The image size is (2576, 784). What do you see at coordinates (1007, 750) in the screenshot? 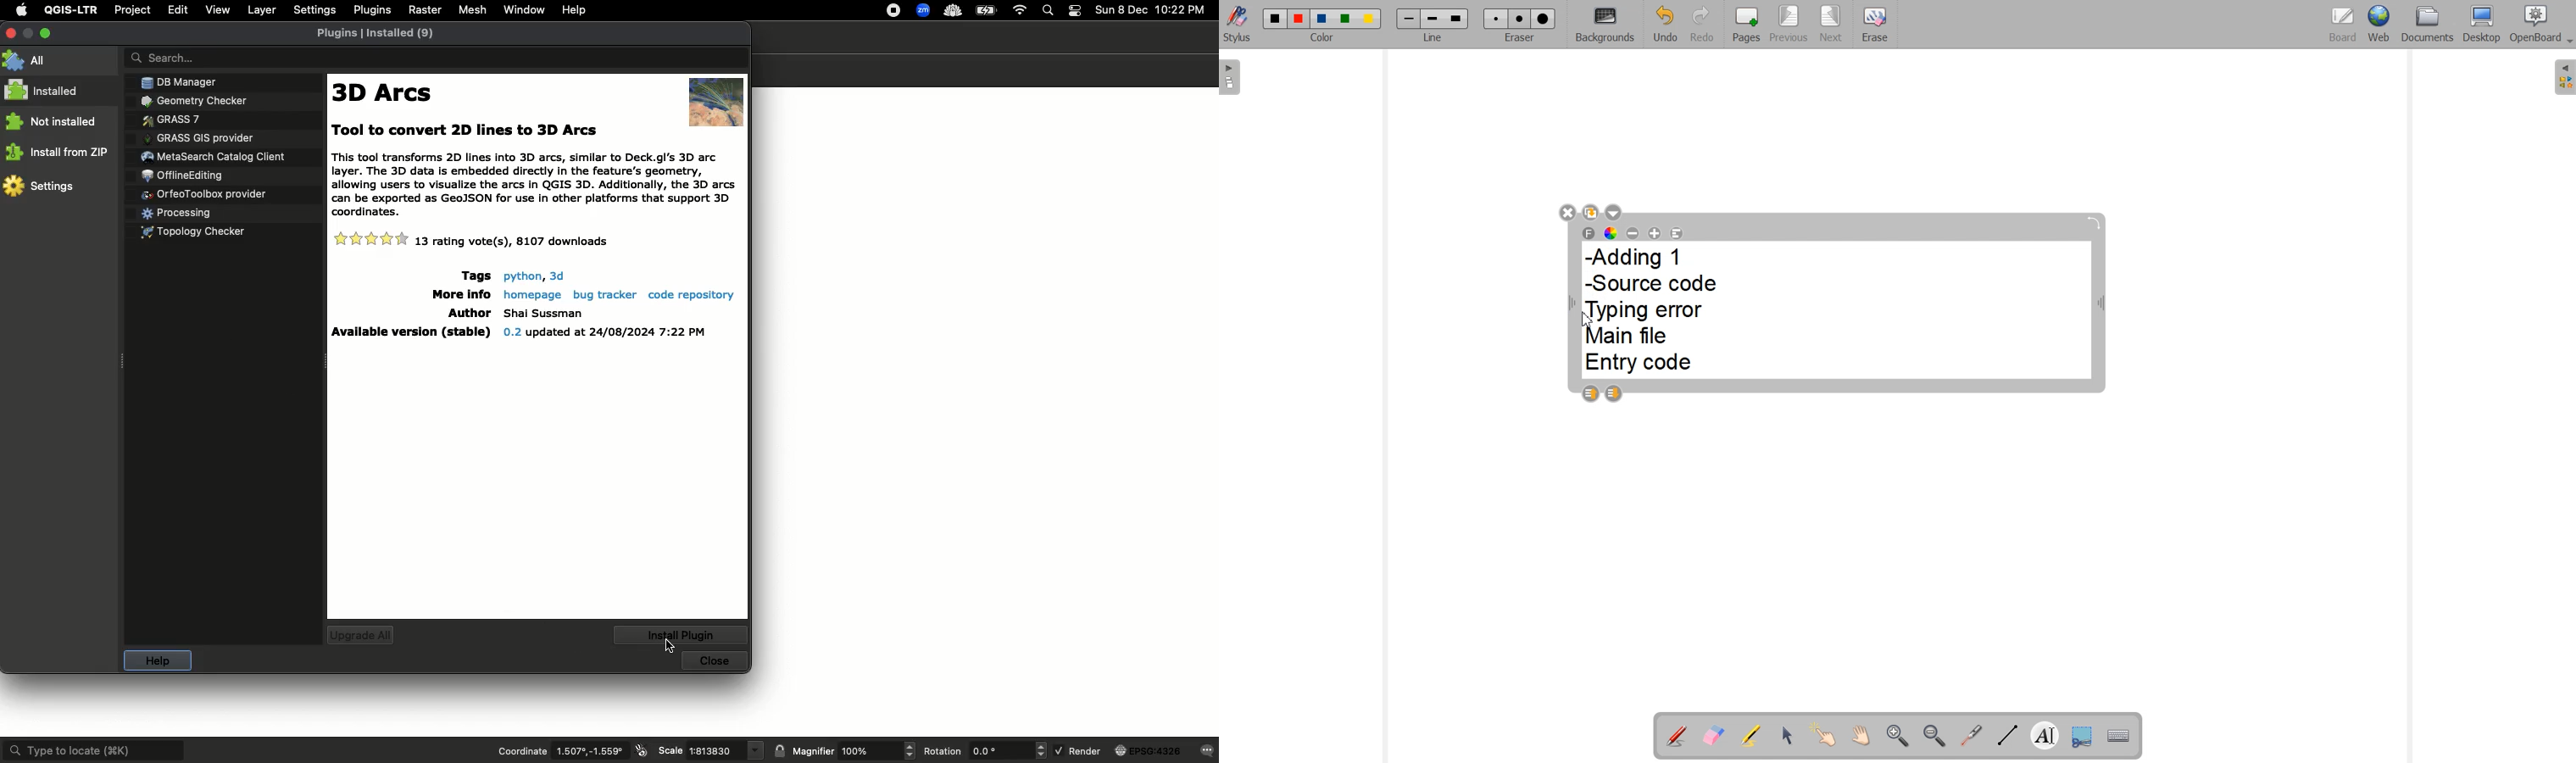
I see `Rotation` at bounding box center [1007, 750].